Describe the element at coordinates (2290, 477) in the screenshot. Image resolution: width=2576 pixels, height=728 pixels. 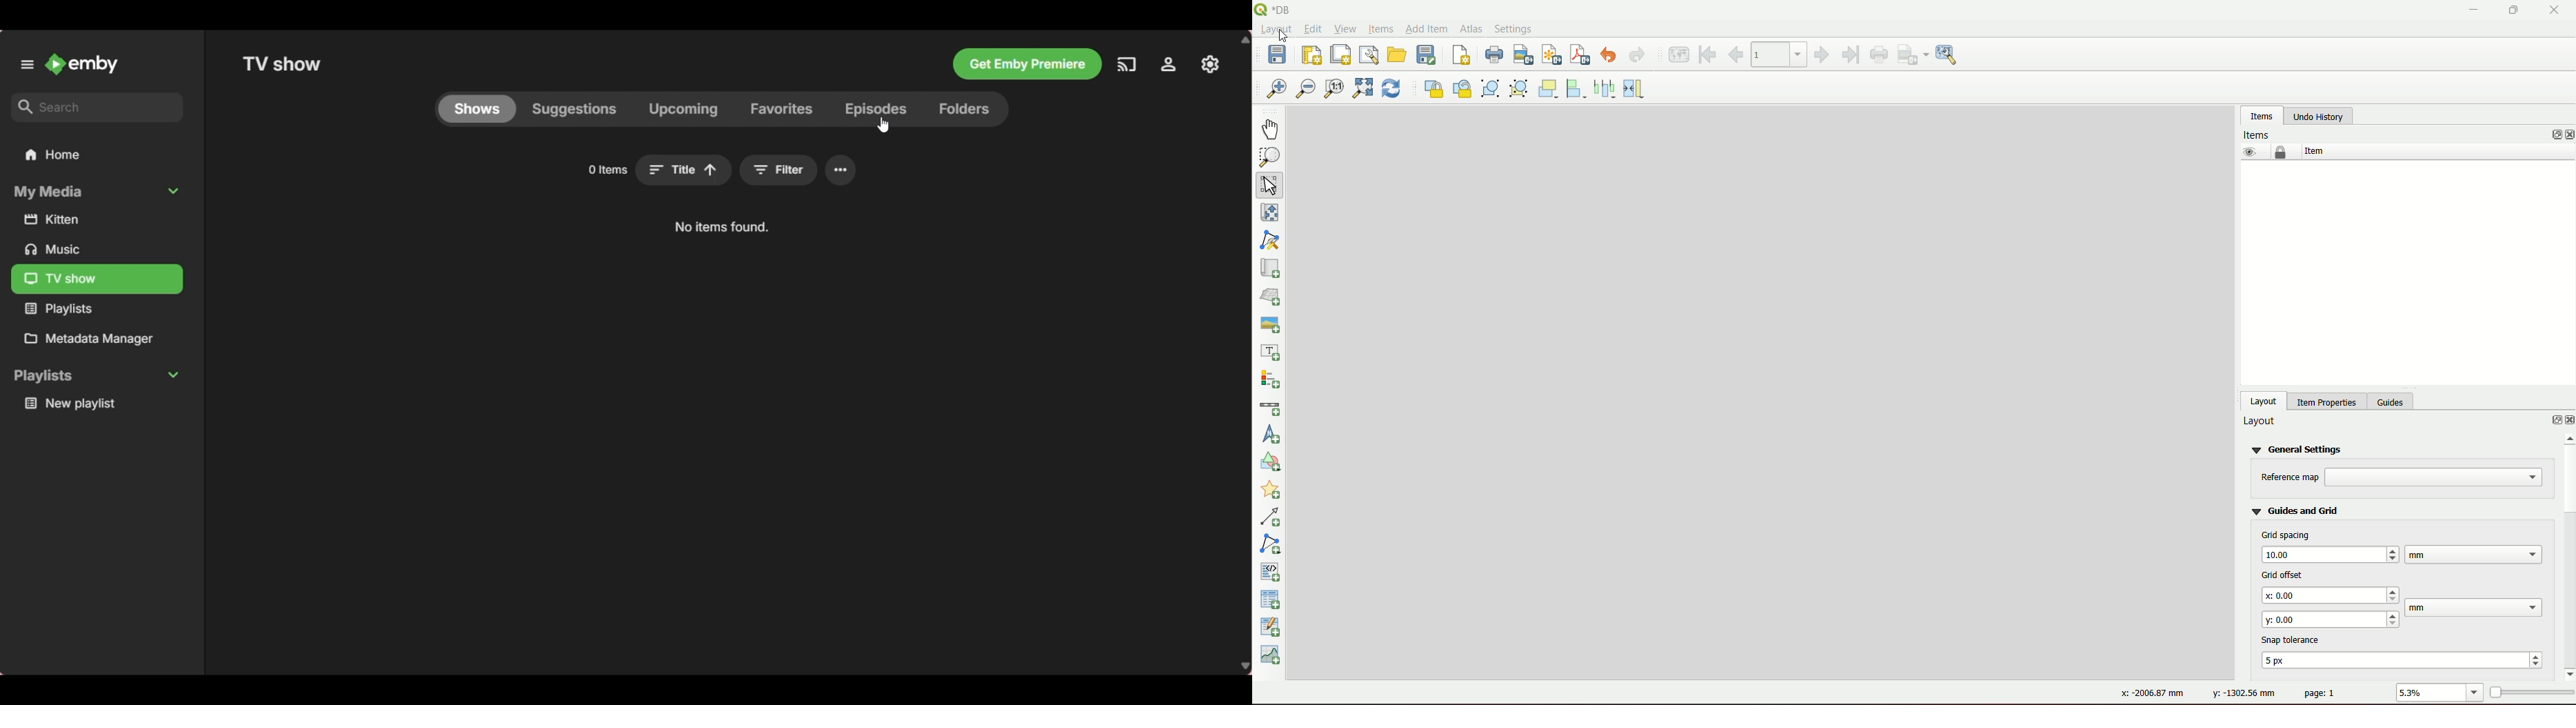
I see `reference map` at that location.